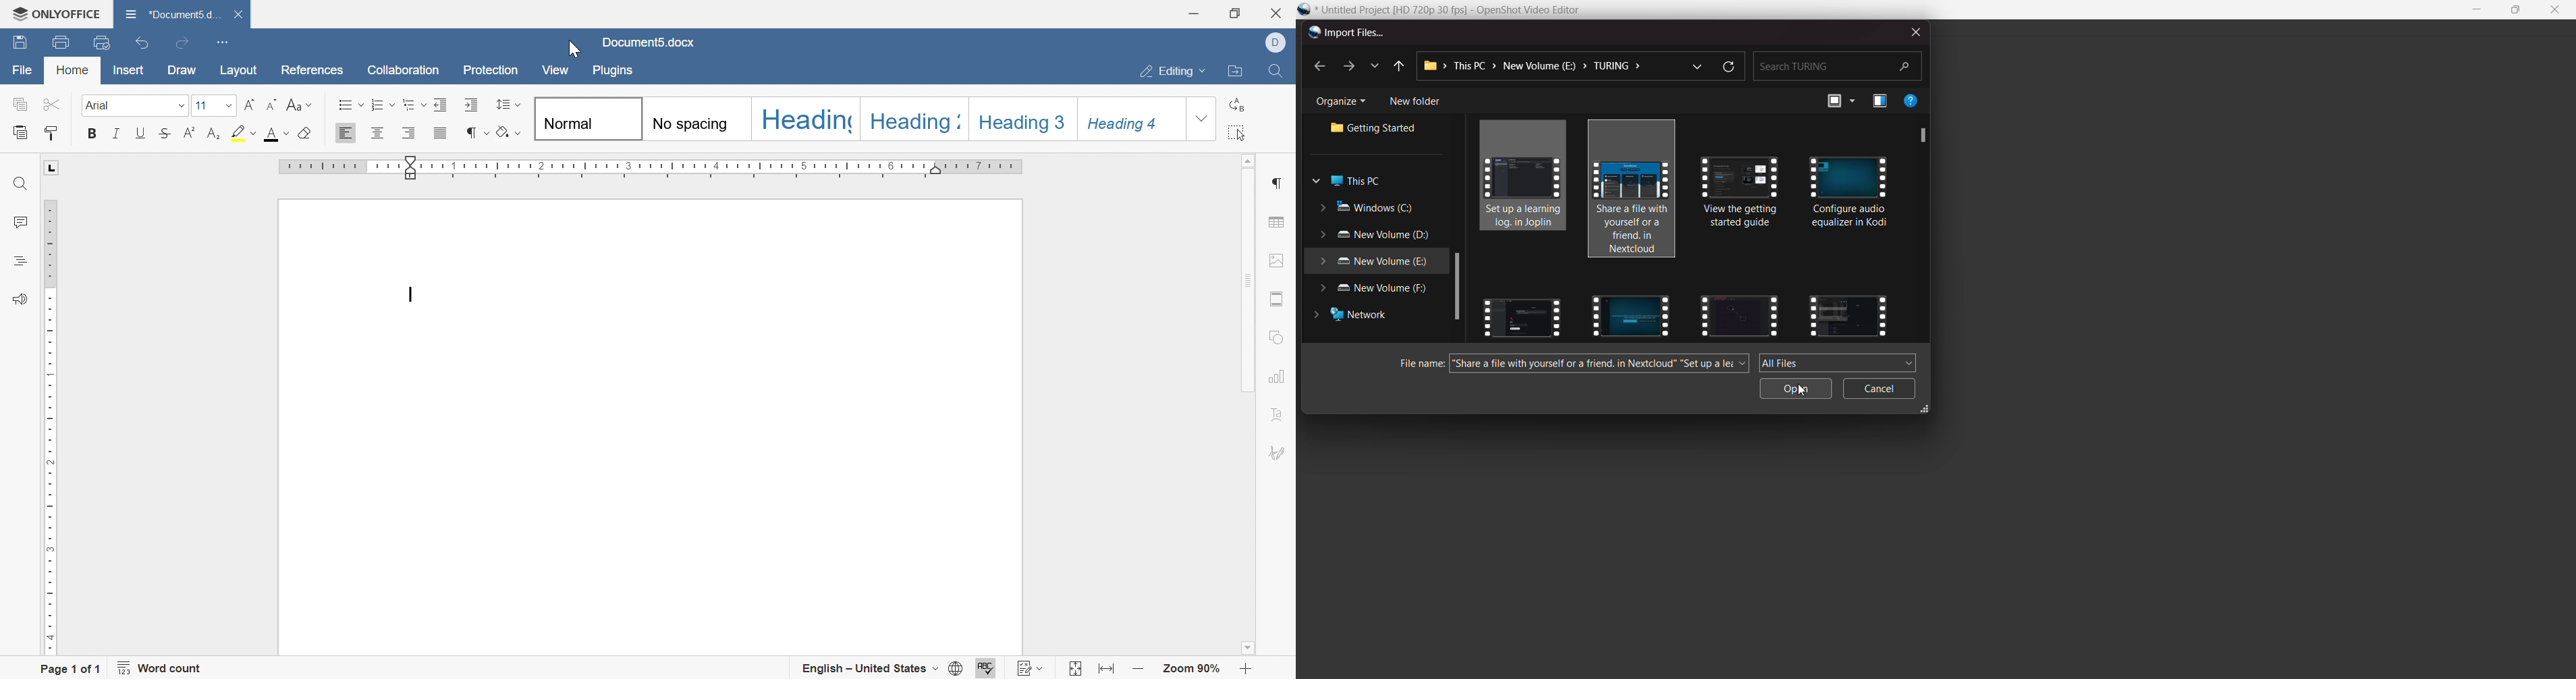 The height and width of the screenshot is (700, 2576). What do you see at coordinates (1276, 70) in the screenshot?
I see `find` at bounding box center [1276, 70].